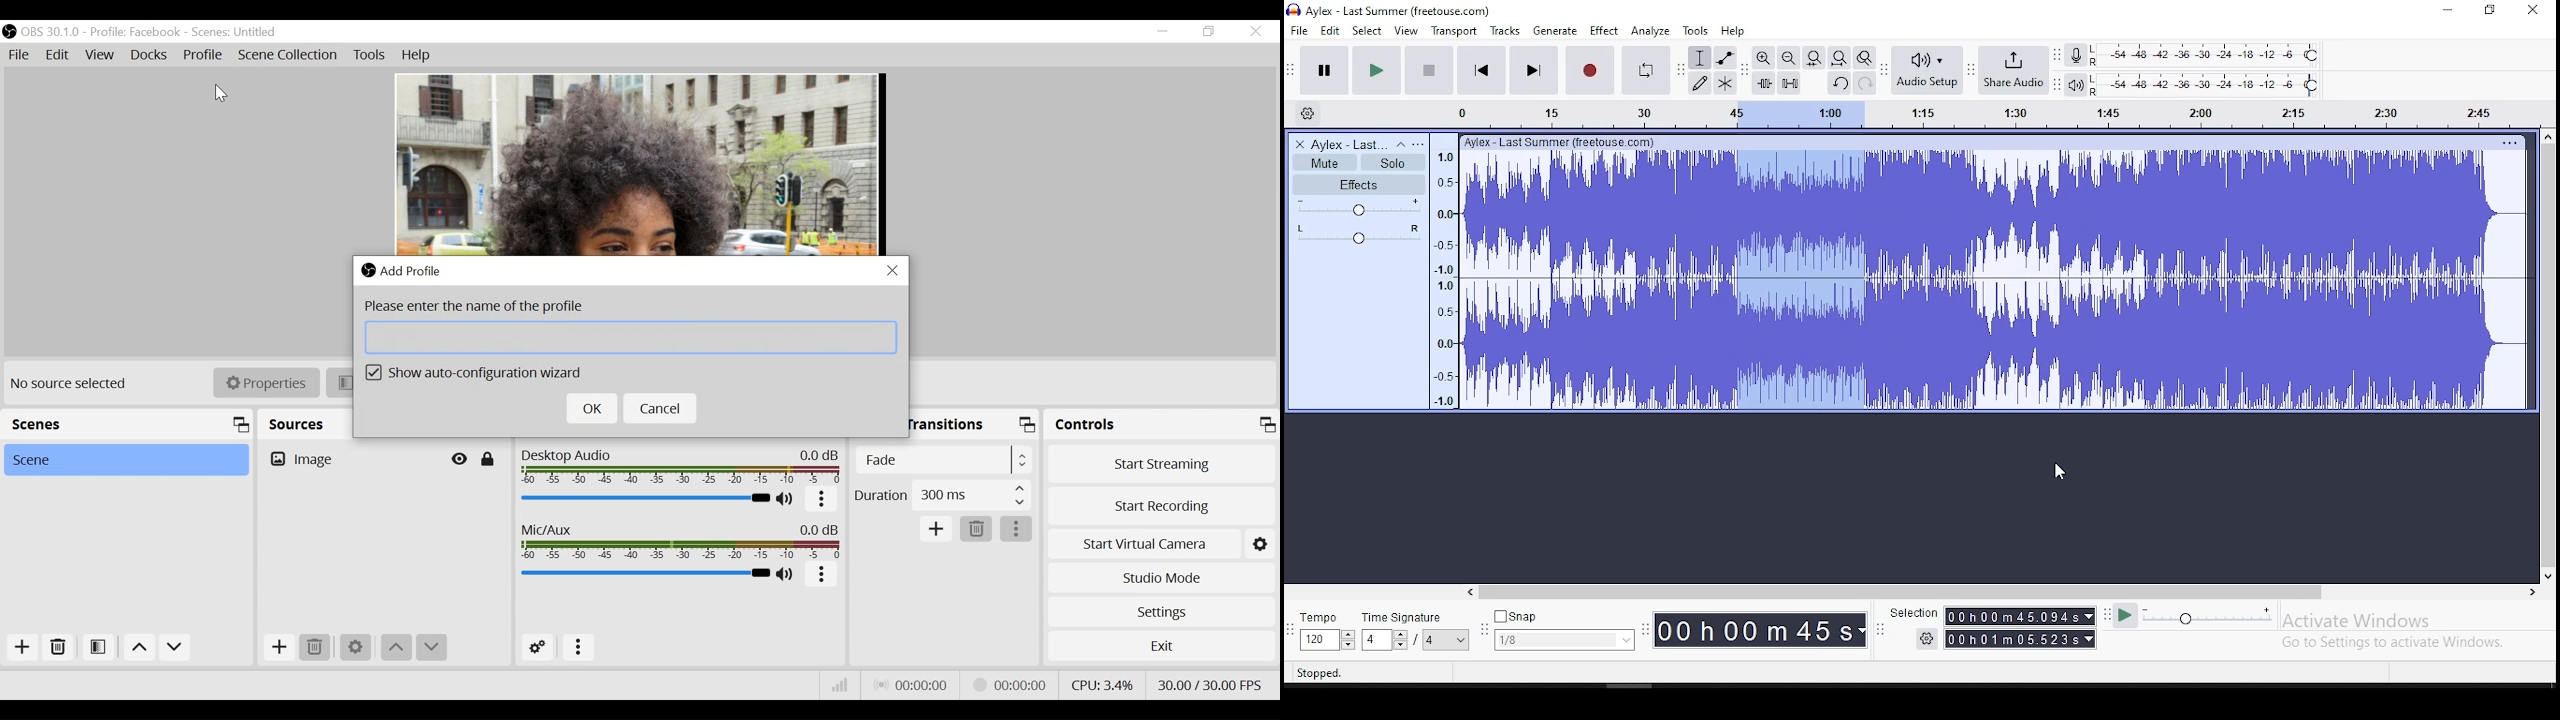  I want to click on Profile, so click(203, 54).